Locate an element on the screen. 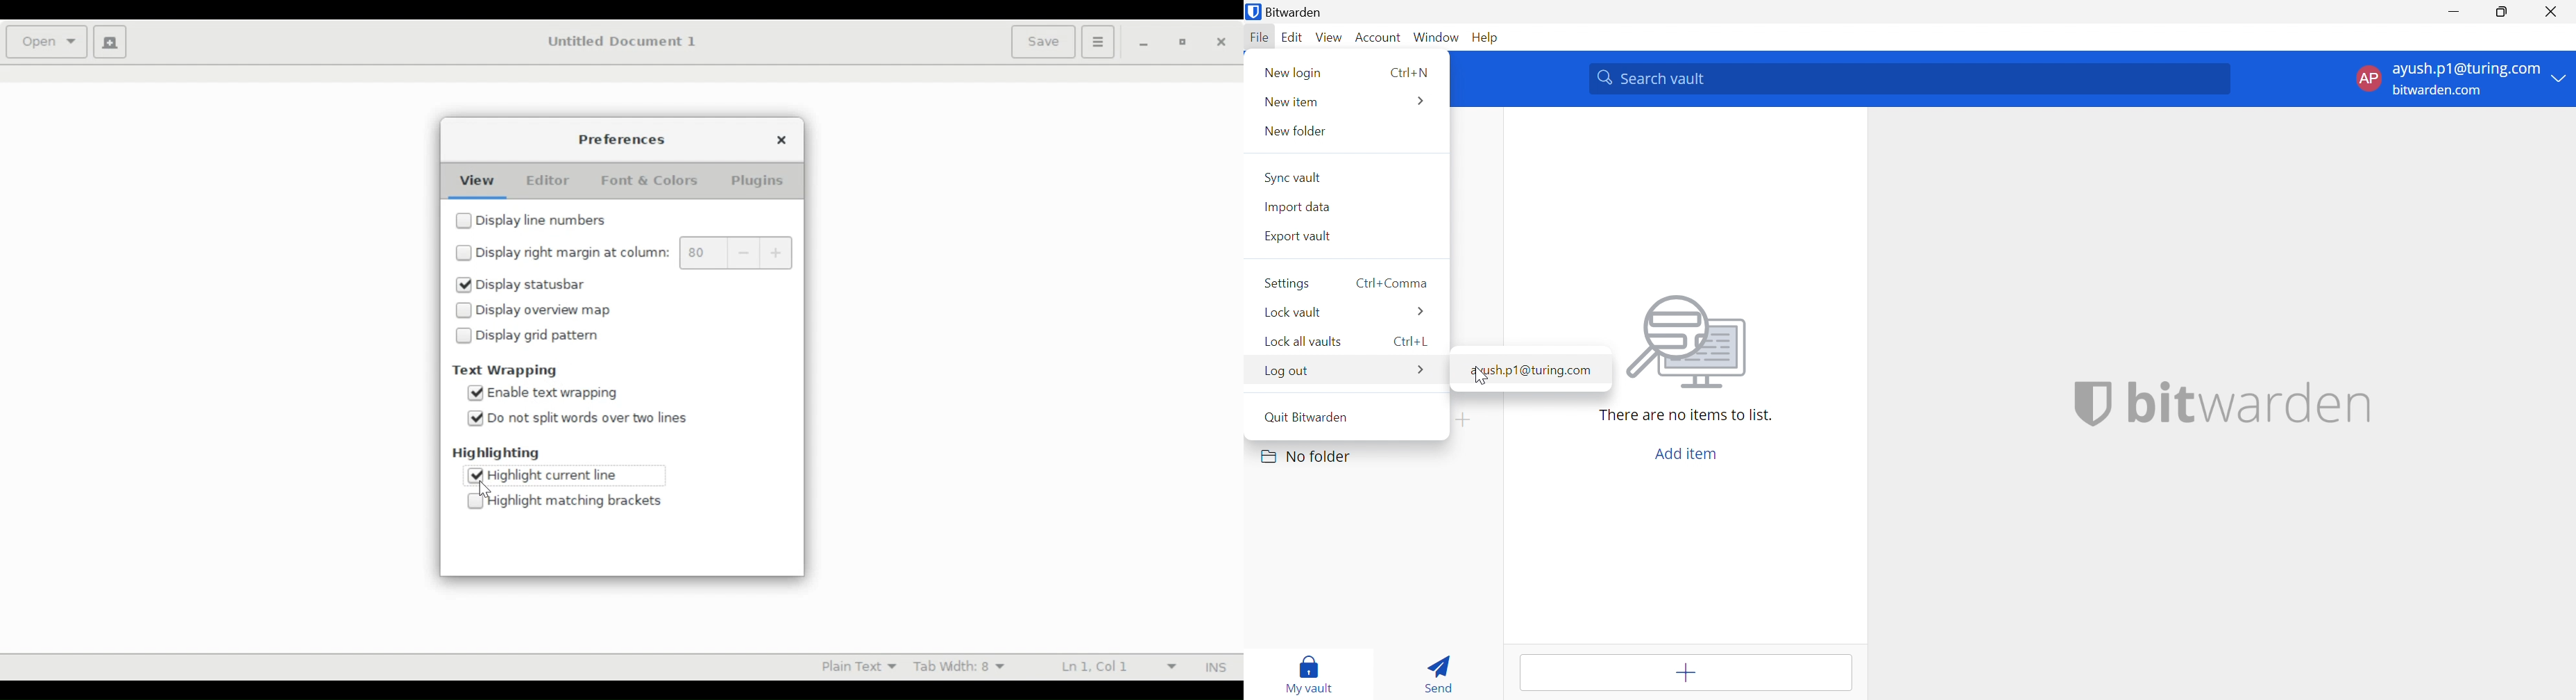 The image size is (2576, 700). Sync vault is located at coordinates (1294, 178).